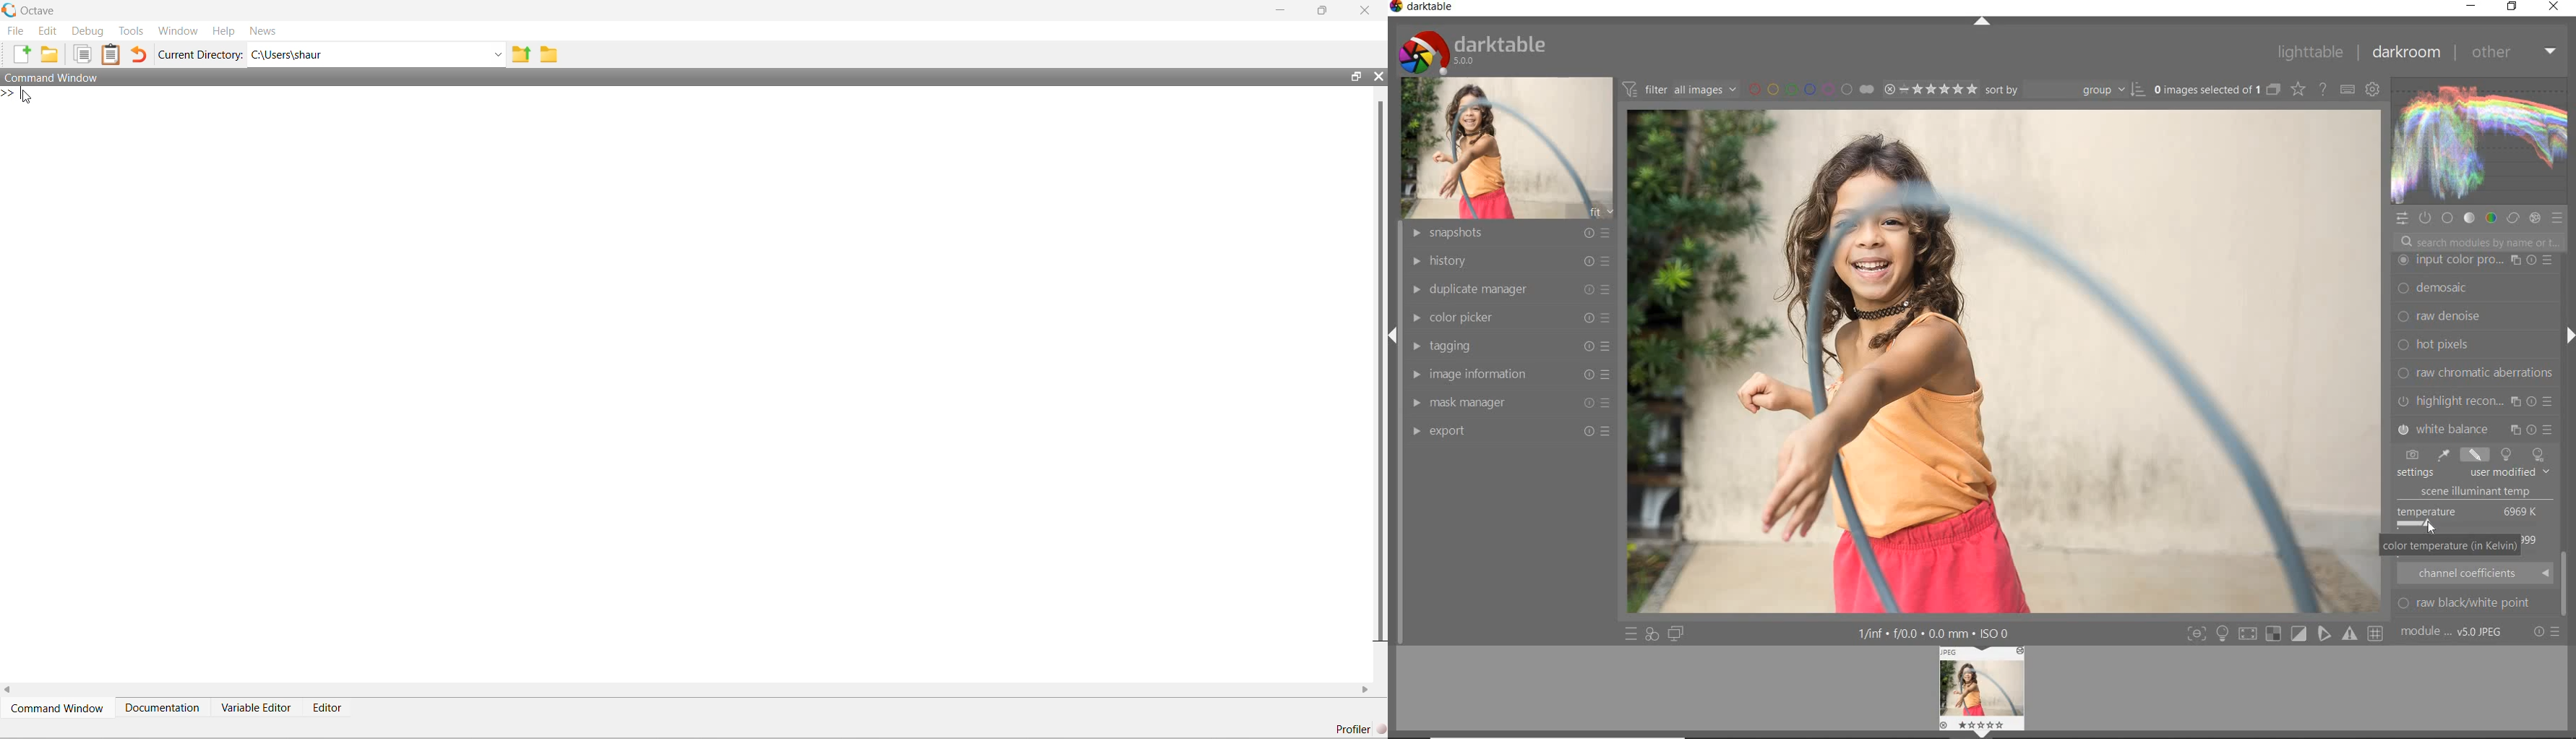  What do you see at coordinates (15, 31) in the screenshot?
I see `File` at bounding box center [15, 31].